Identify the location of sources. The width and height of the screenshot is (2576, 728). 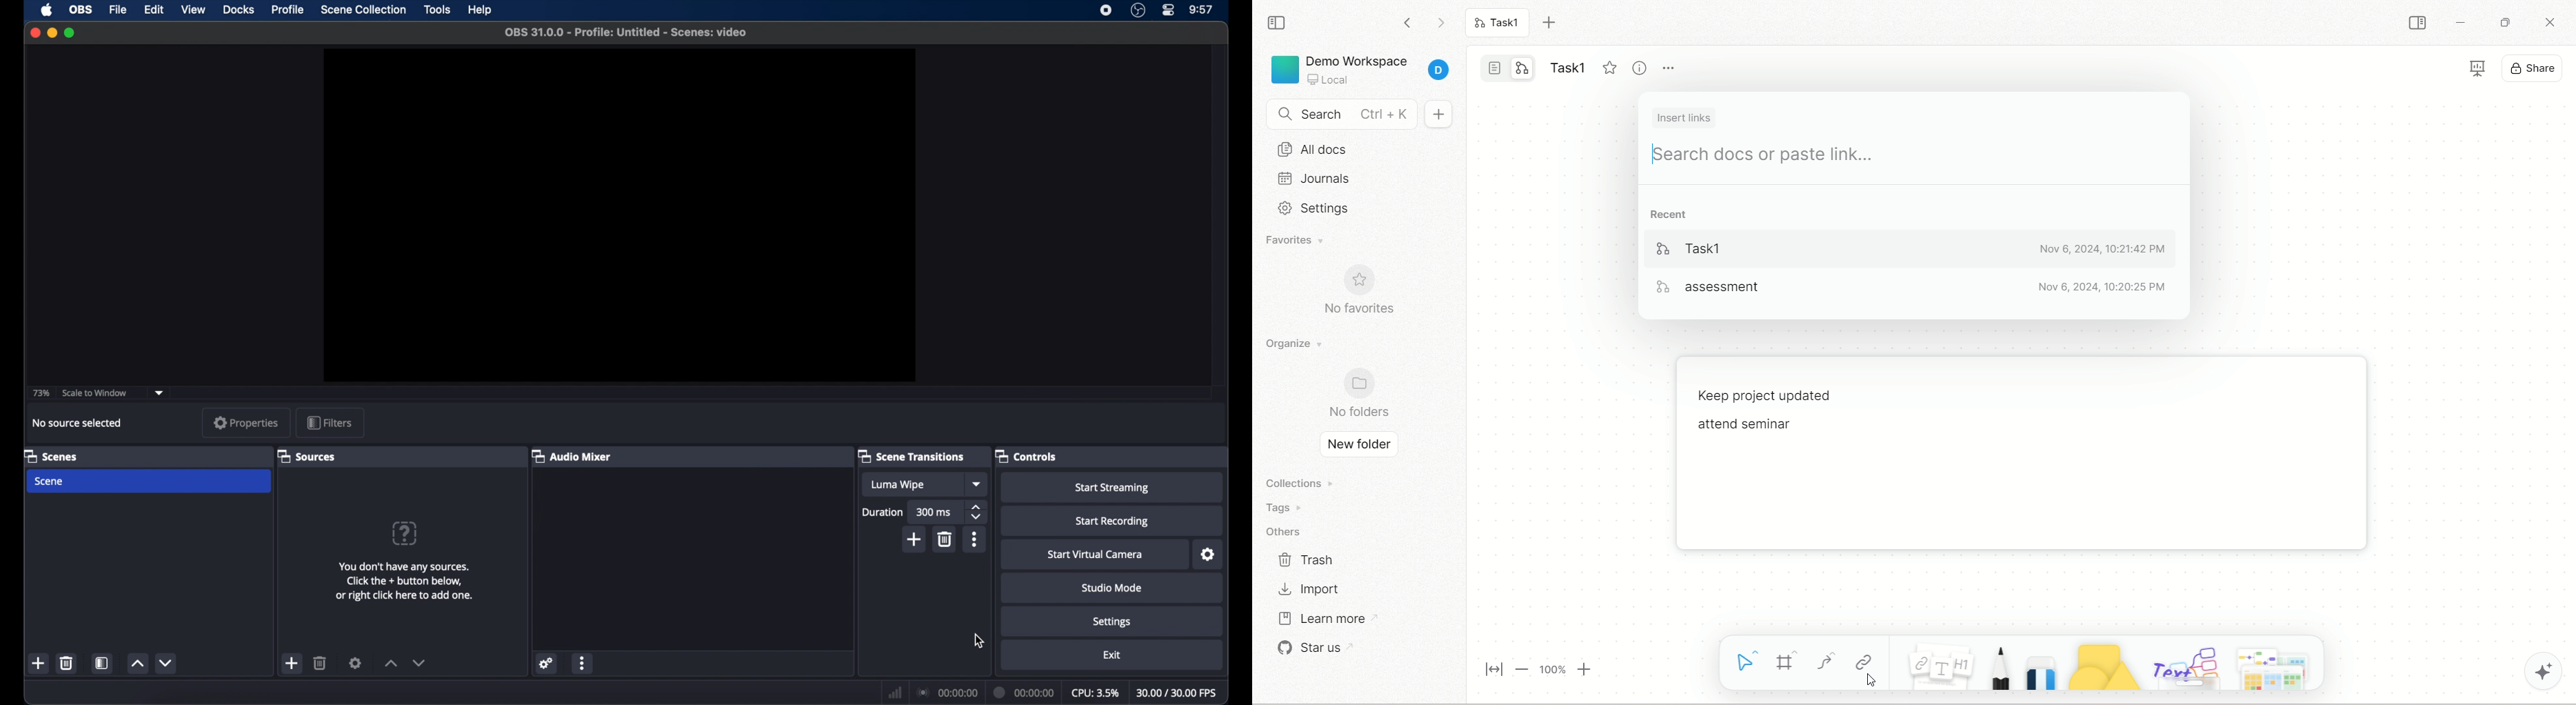
(307, 456).